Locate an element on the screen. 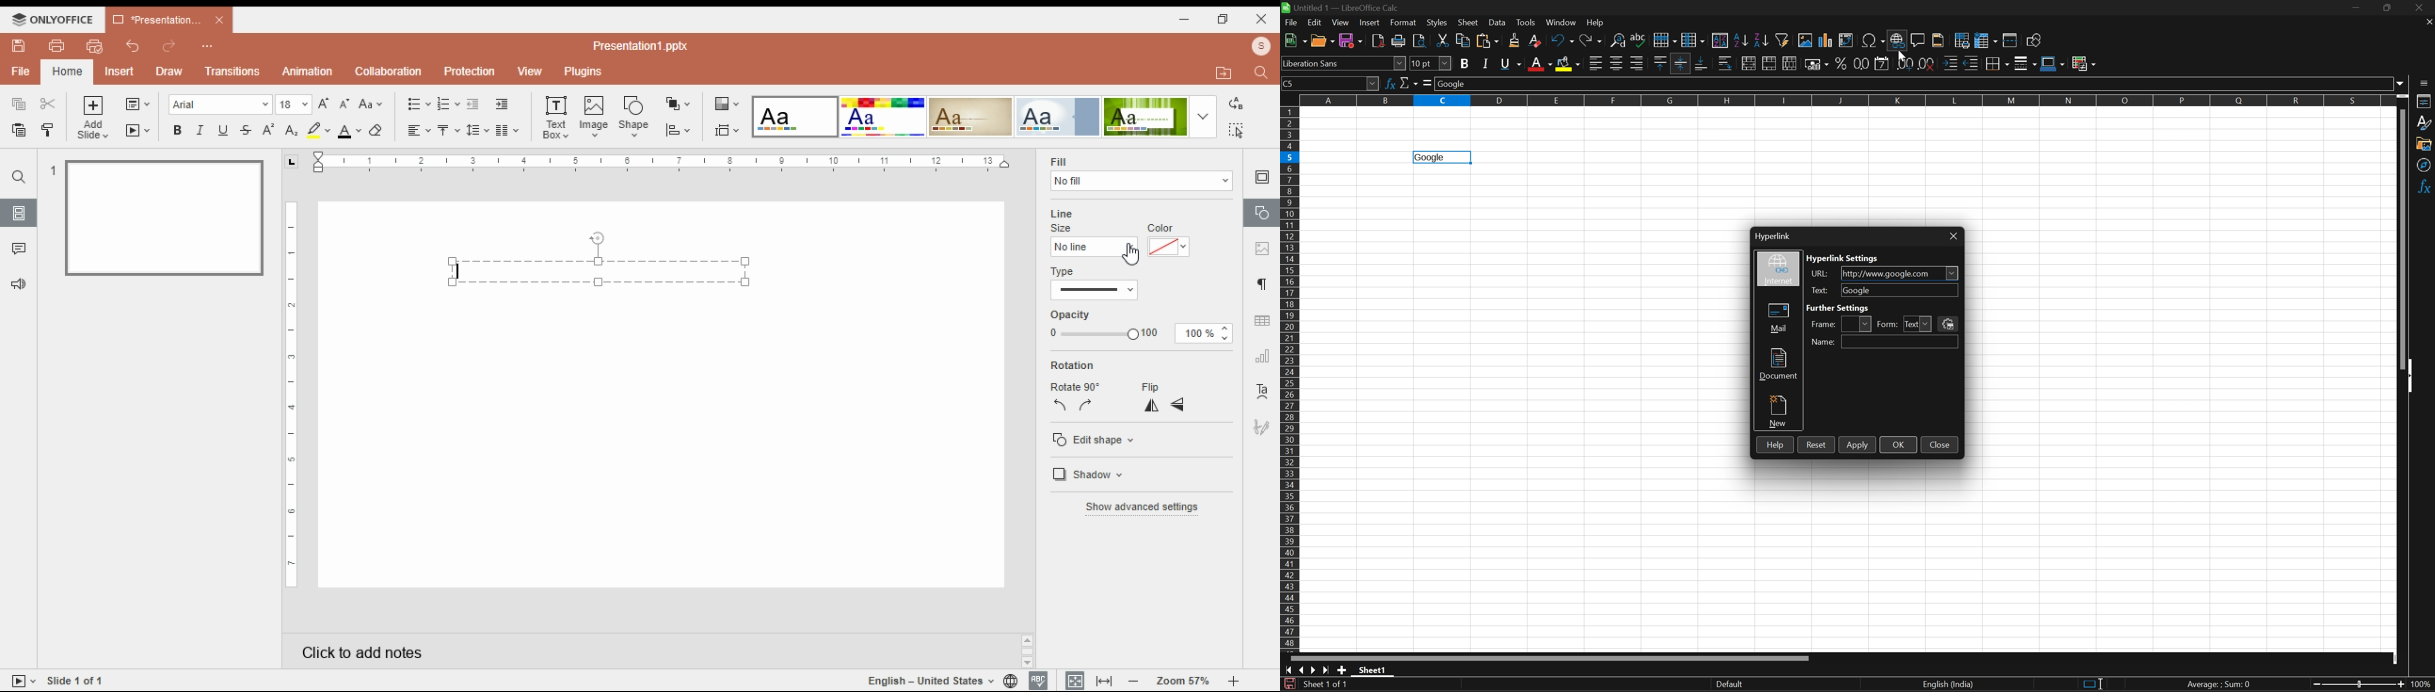 The image size is (2436, 700). Restore down is located at coordinates (2387, 9).